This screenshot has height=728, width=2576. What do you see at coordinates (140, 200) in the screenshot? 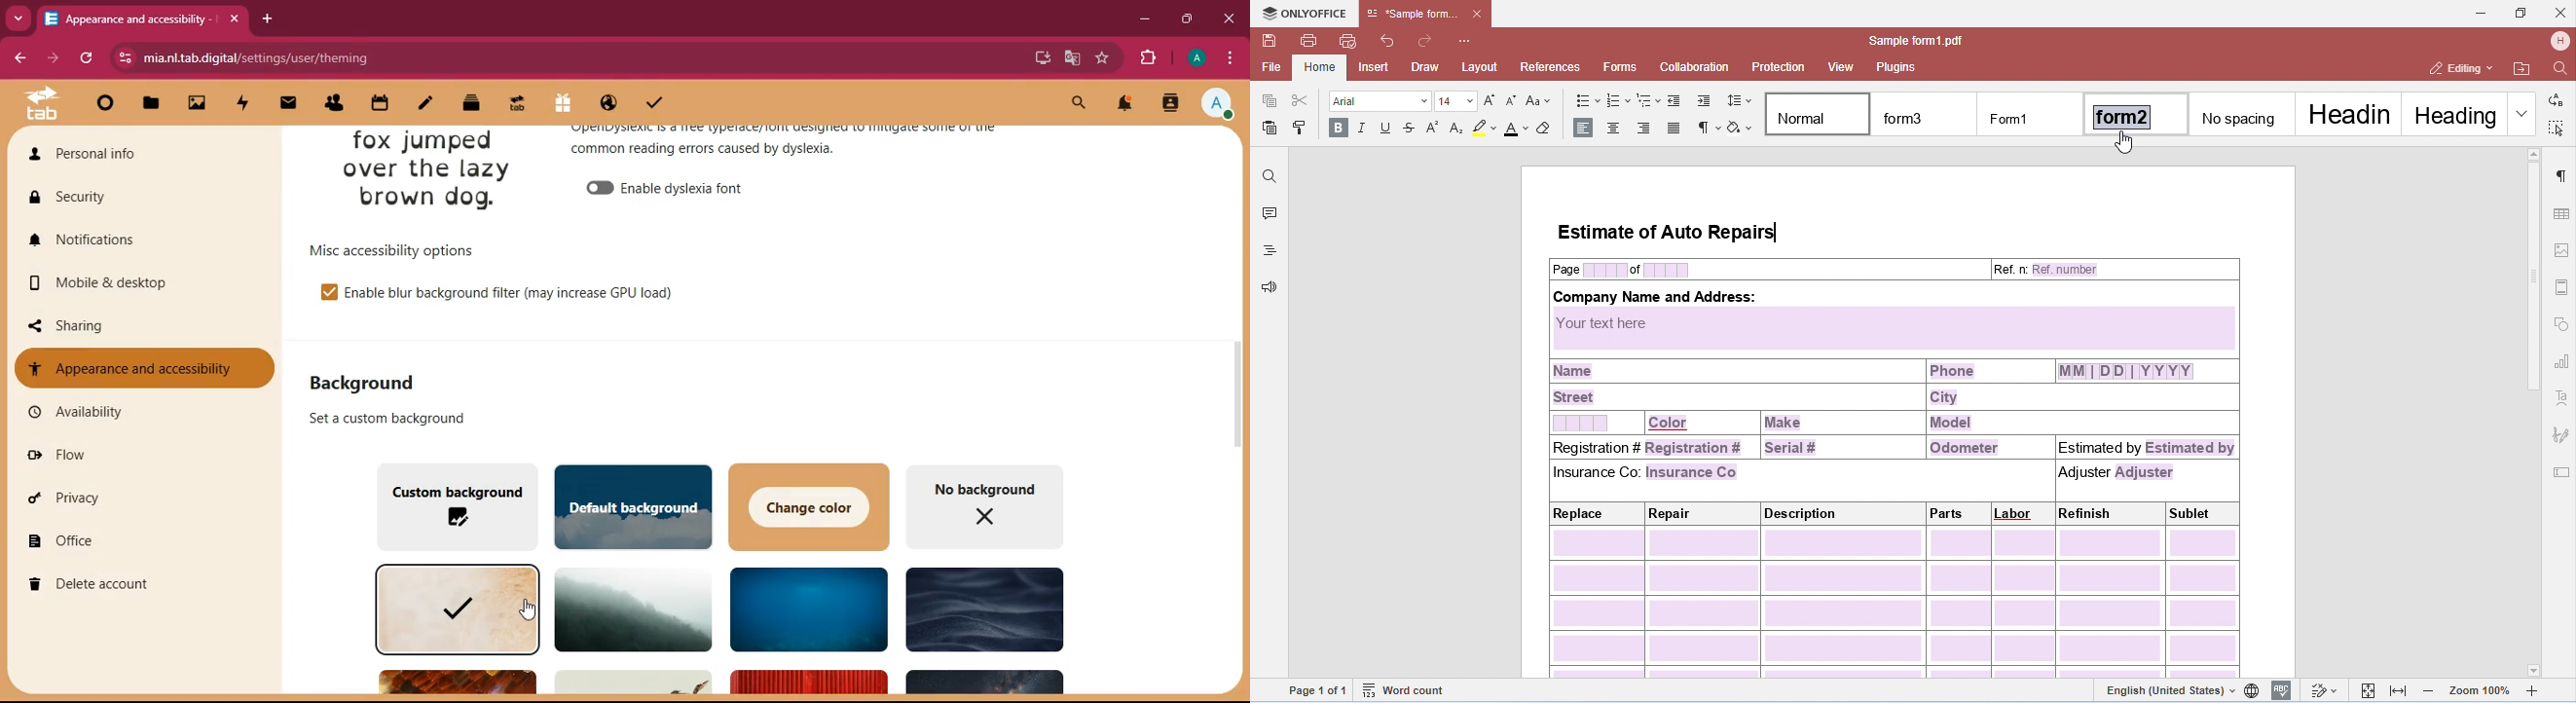
I see `security` at bounding box center [140, 200].